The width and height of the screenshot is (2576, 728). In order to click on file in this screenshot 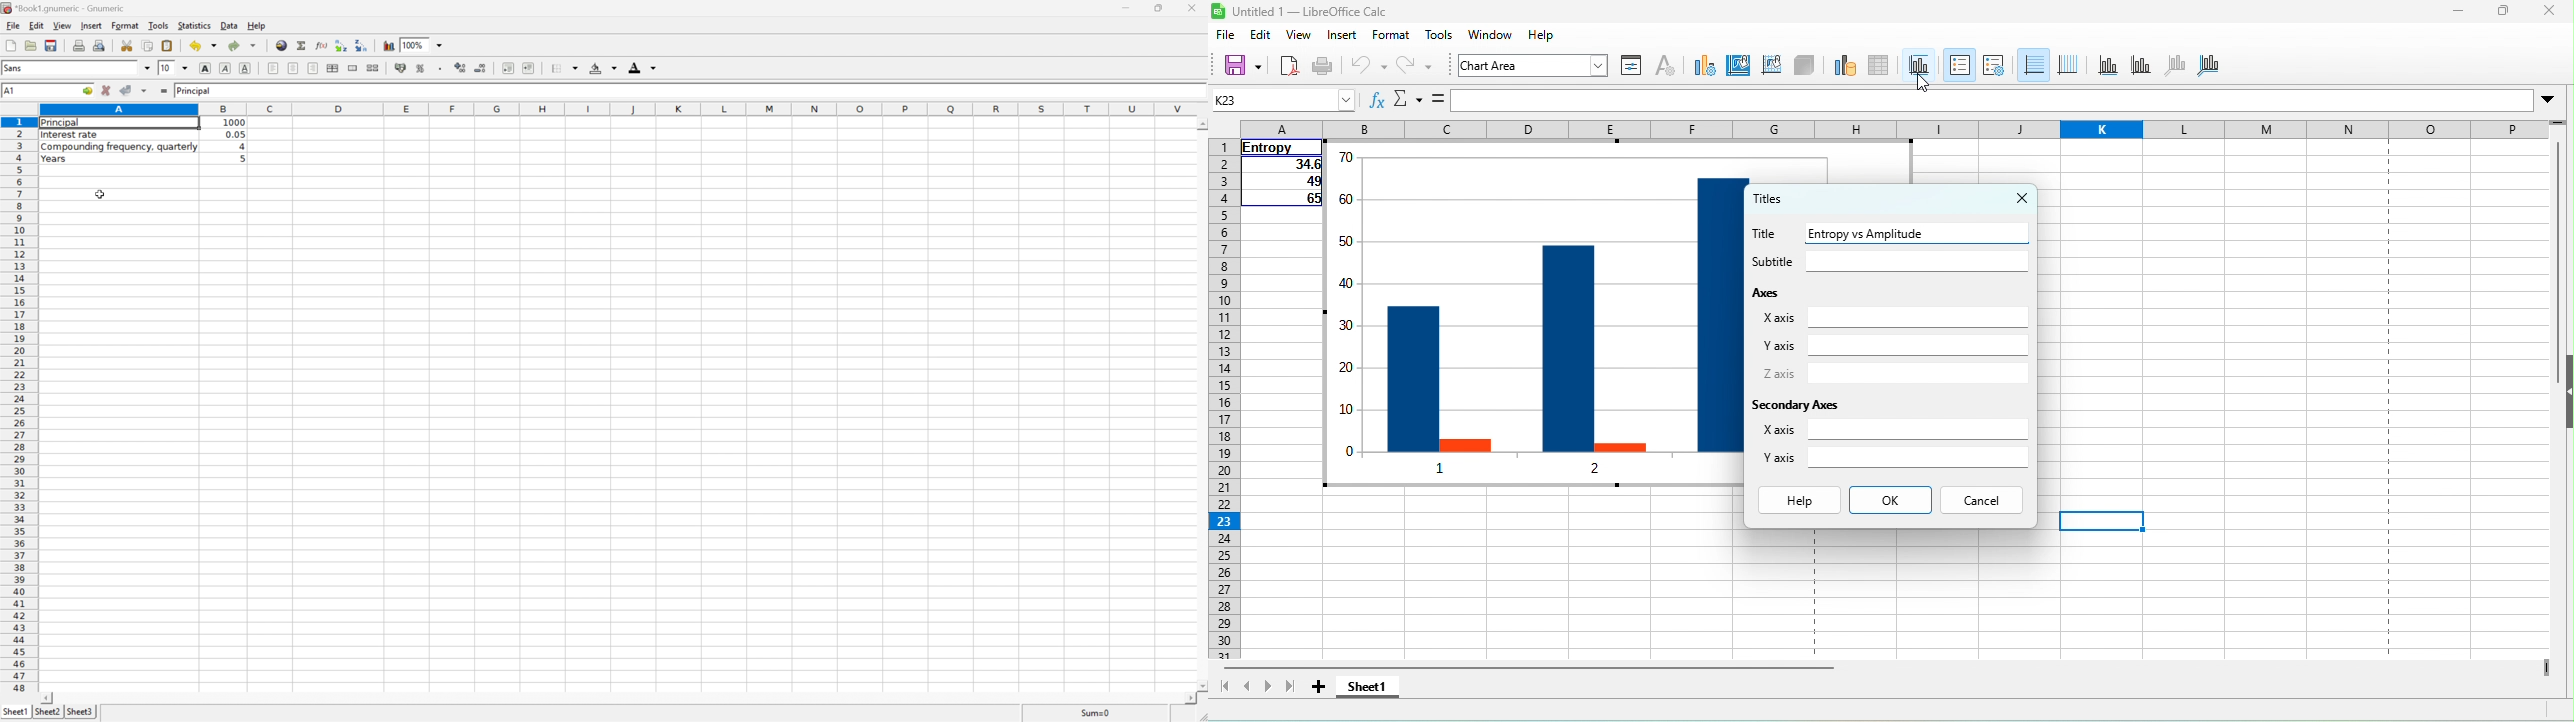, I will do `click(11, 25)`.